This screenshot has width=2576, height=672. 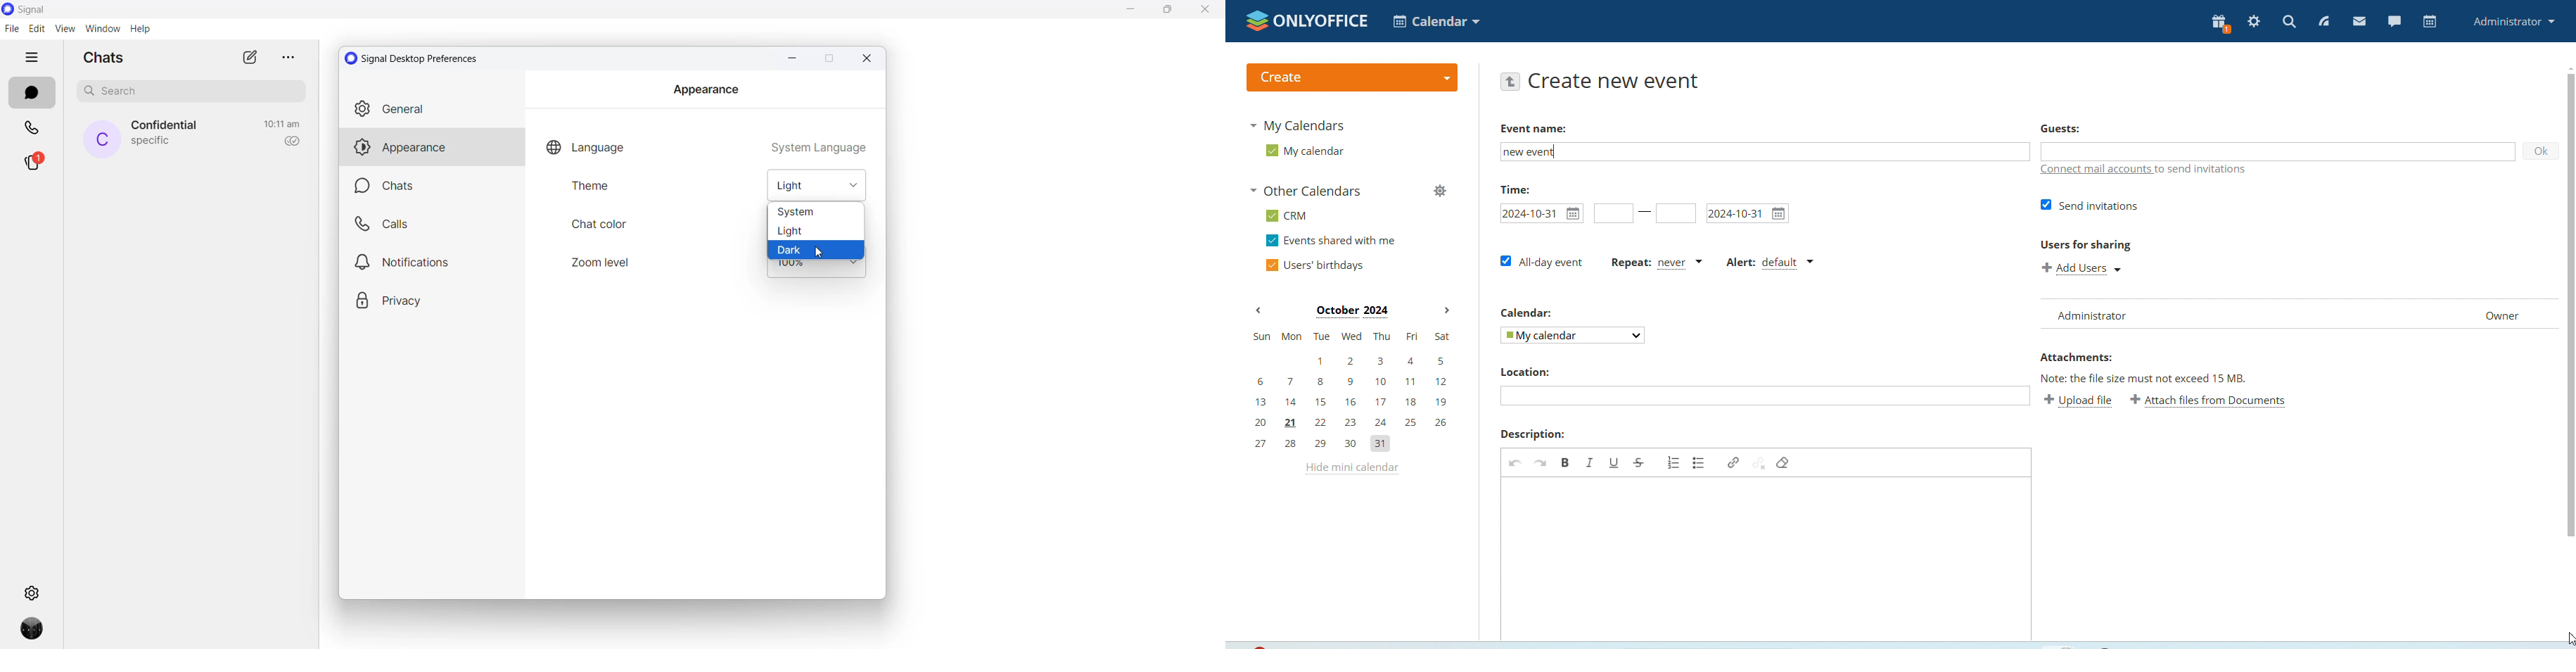 I want to click on alert dropdown, so click(x=1770, y=264).